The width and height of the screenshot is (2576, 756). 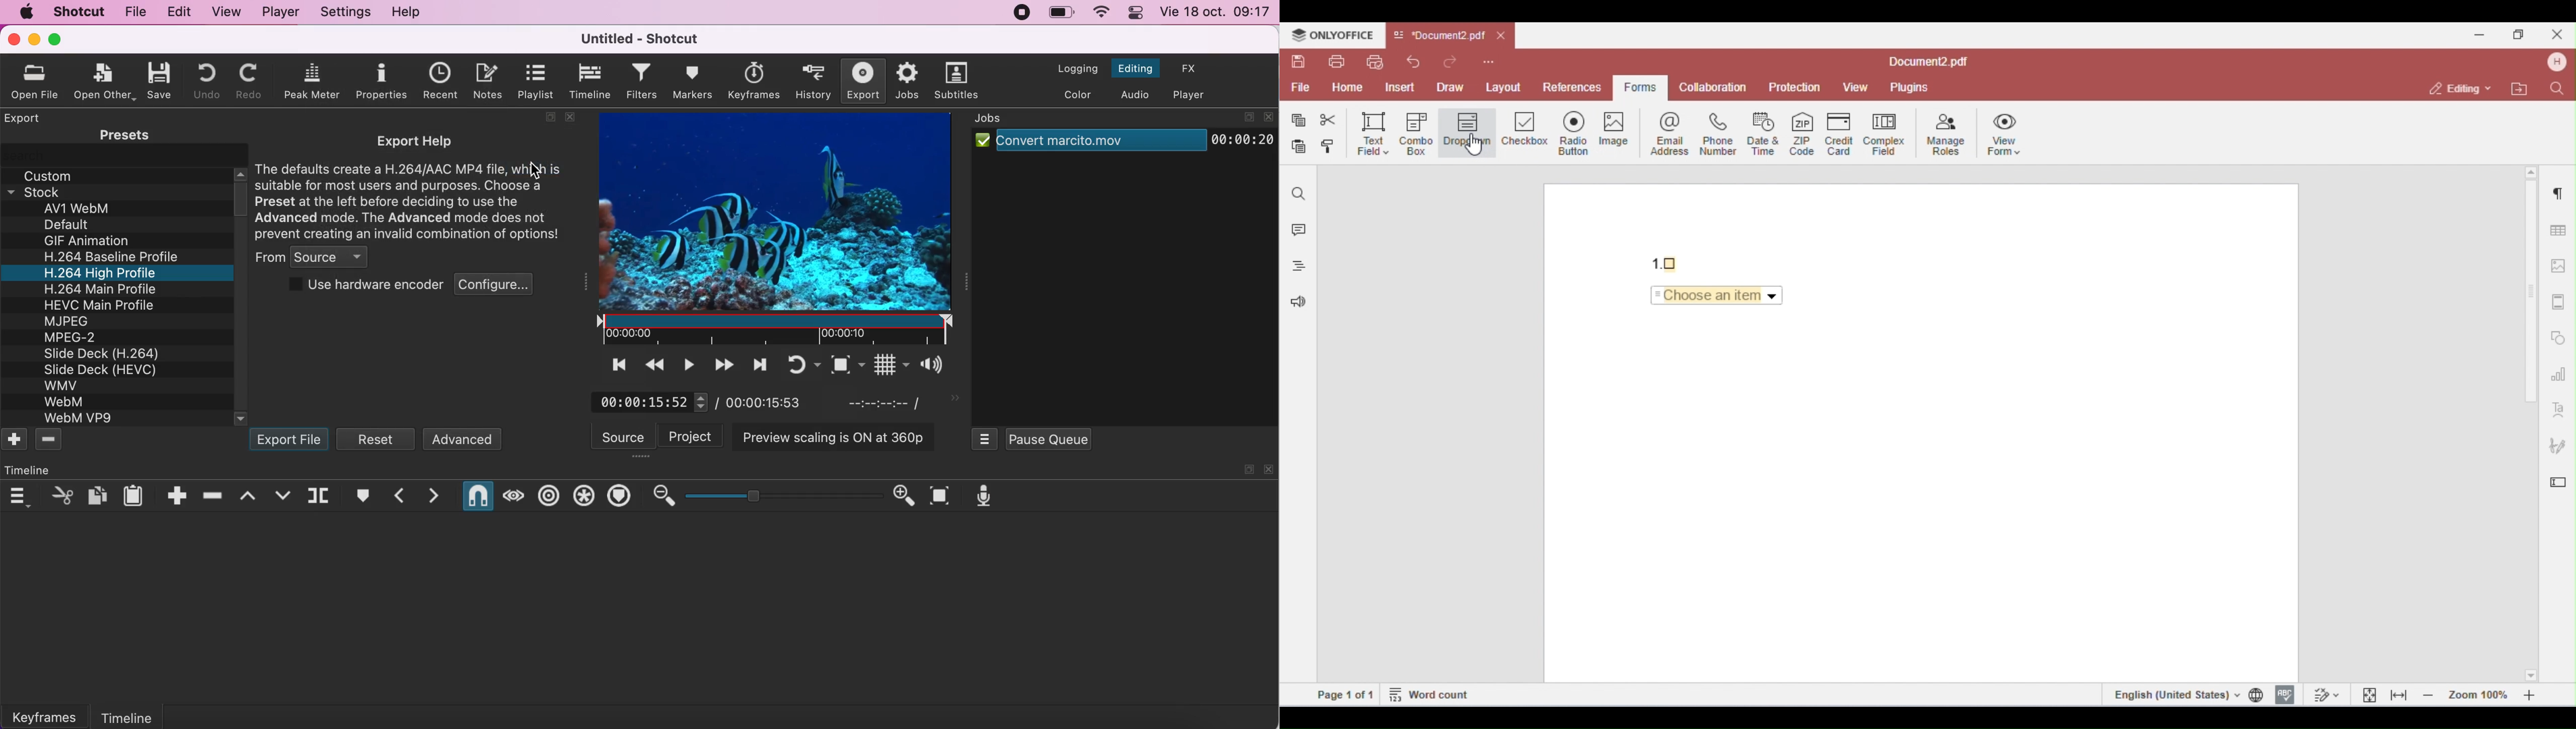 I want to click on toggle zoom, so click(x=831, y=363).